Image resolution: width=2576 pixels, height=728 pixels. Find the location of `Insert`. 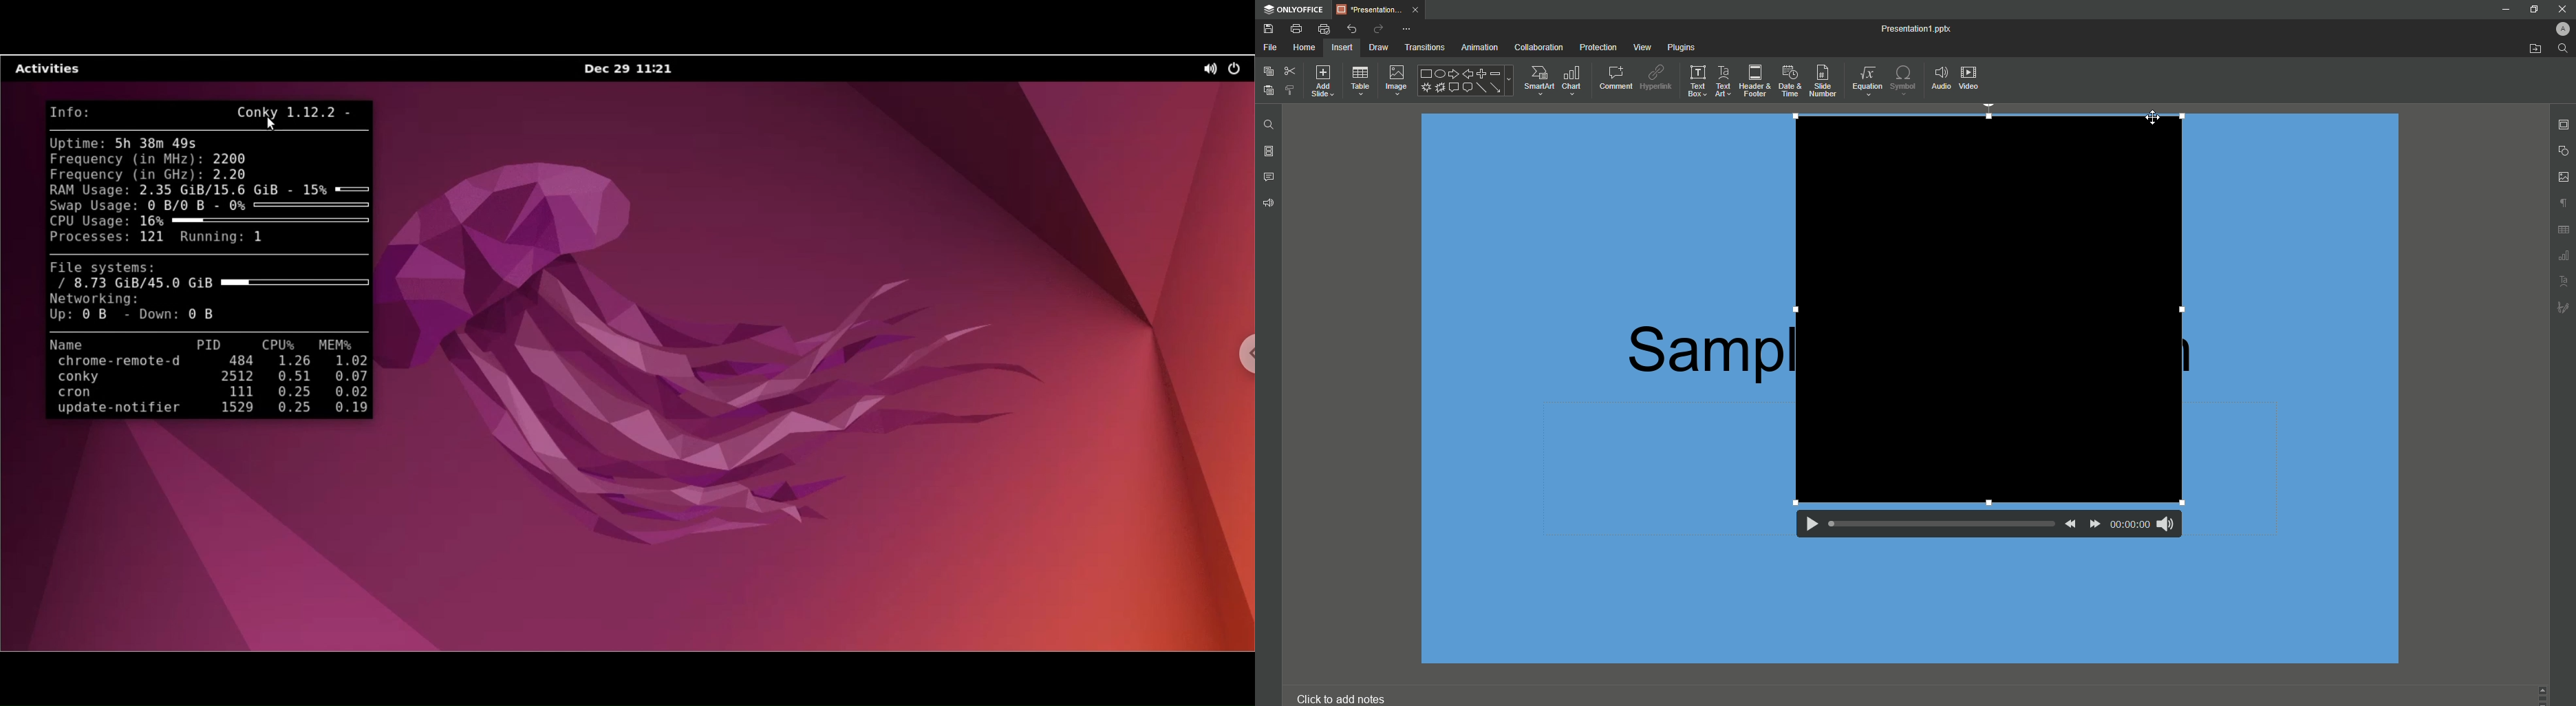

Insert is located at coordinates (1341, 47).